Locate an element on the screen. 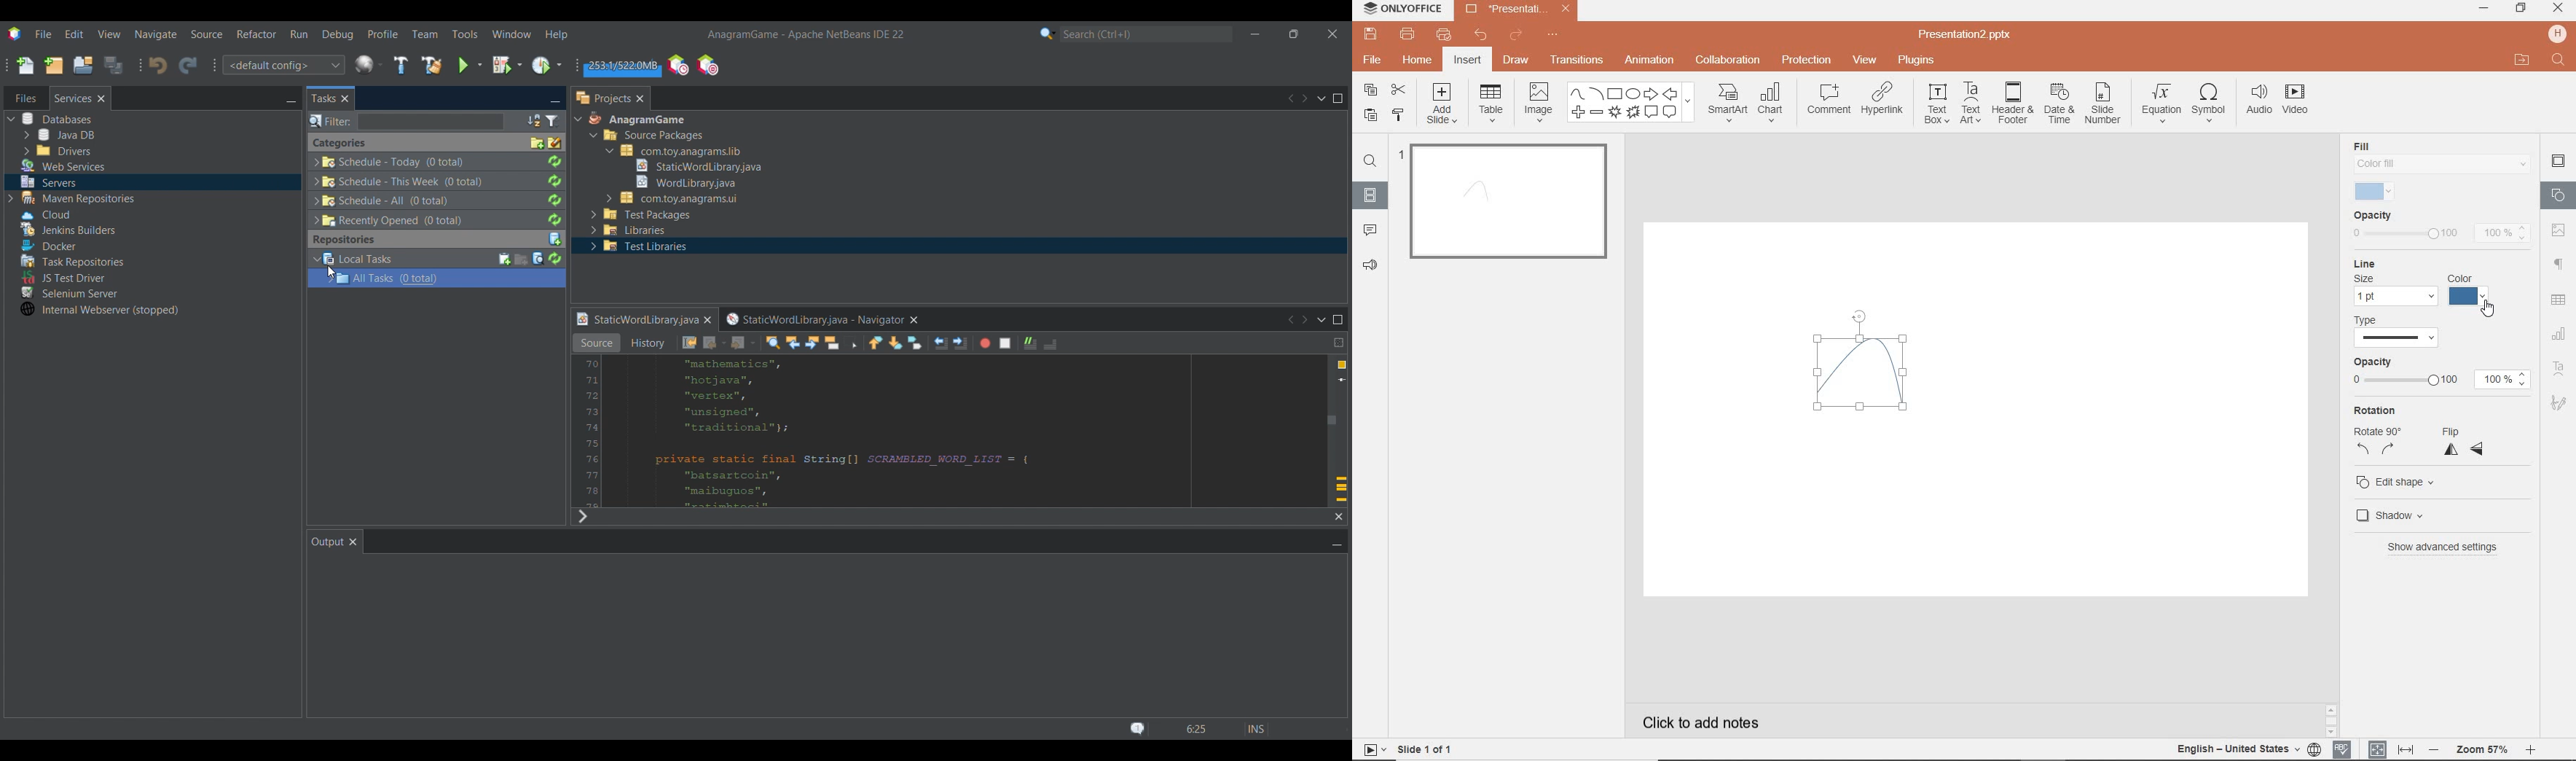 The width and height of the screenshot is (2576, 784). VIDEO is located at coordinates (2303, 101).